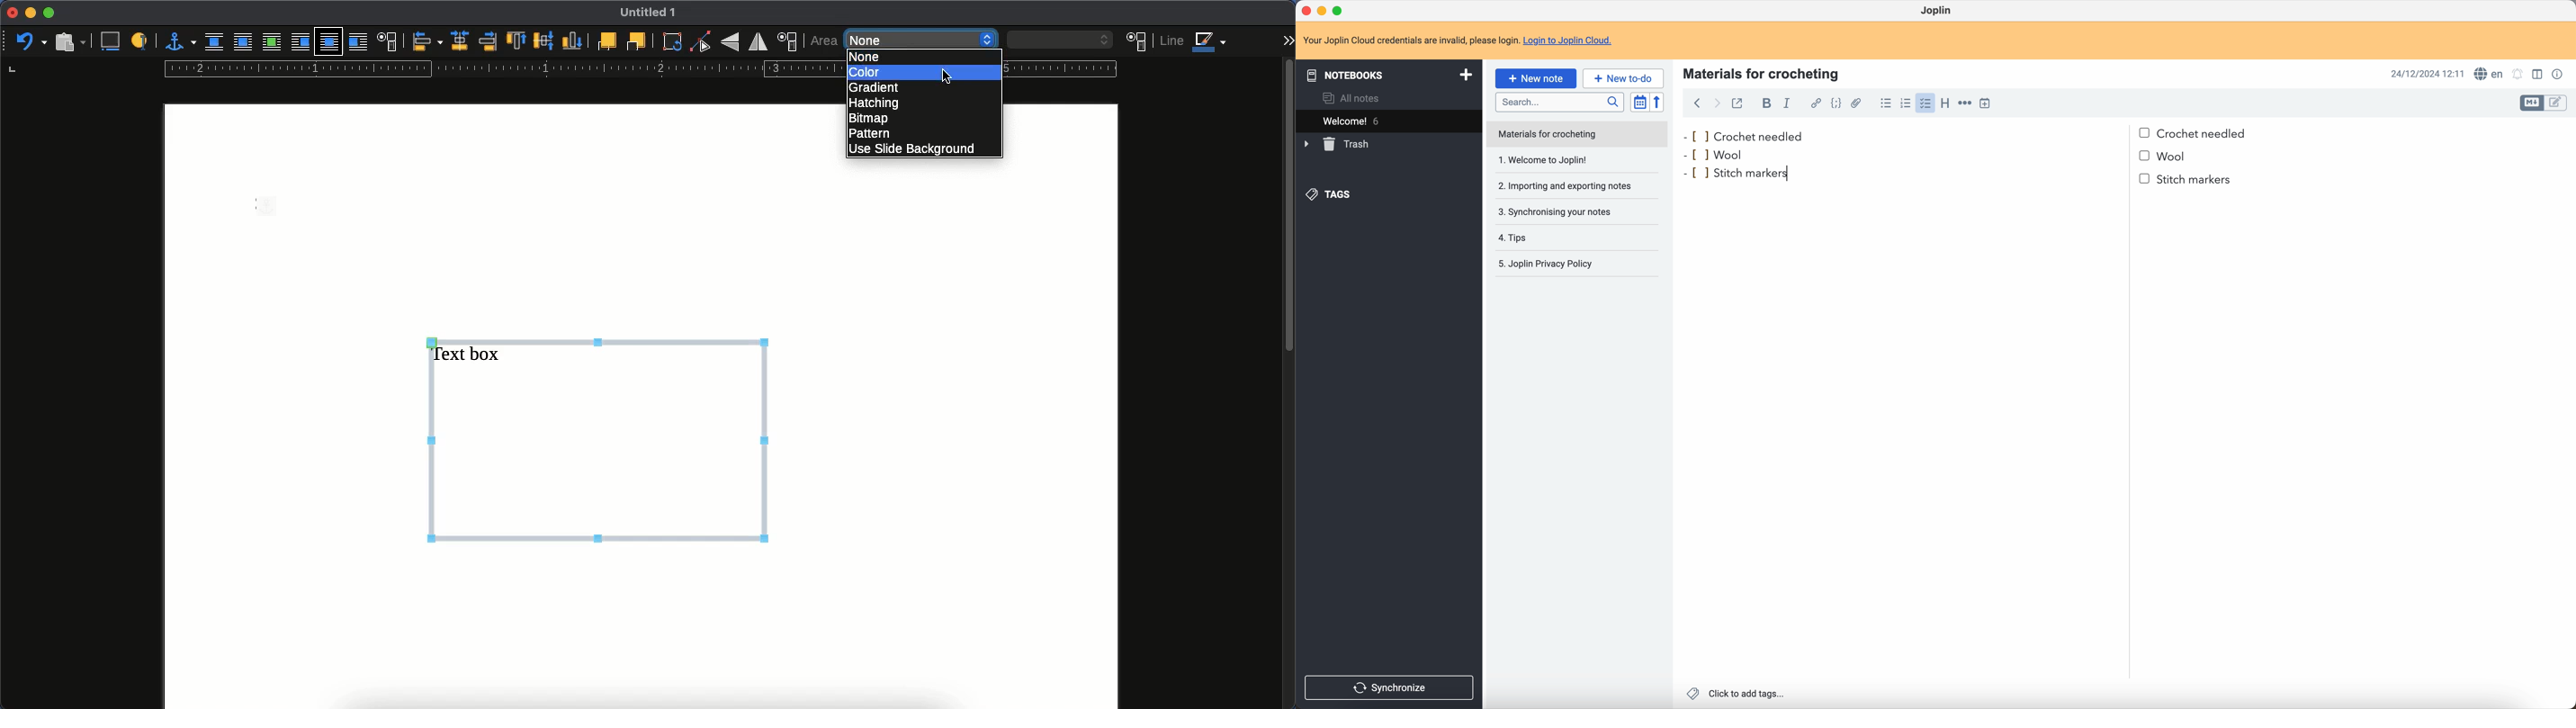 The image size is (2576, 728). Describe the element at coordinates (1944, 103) in the screenshot. I see `heading` at that location.